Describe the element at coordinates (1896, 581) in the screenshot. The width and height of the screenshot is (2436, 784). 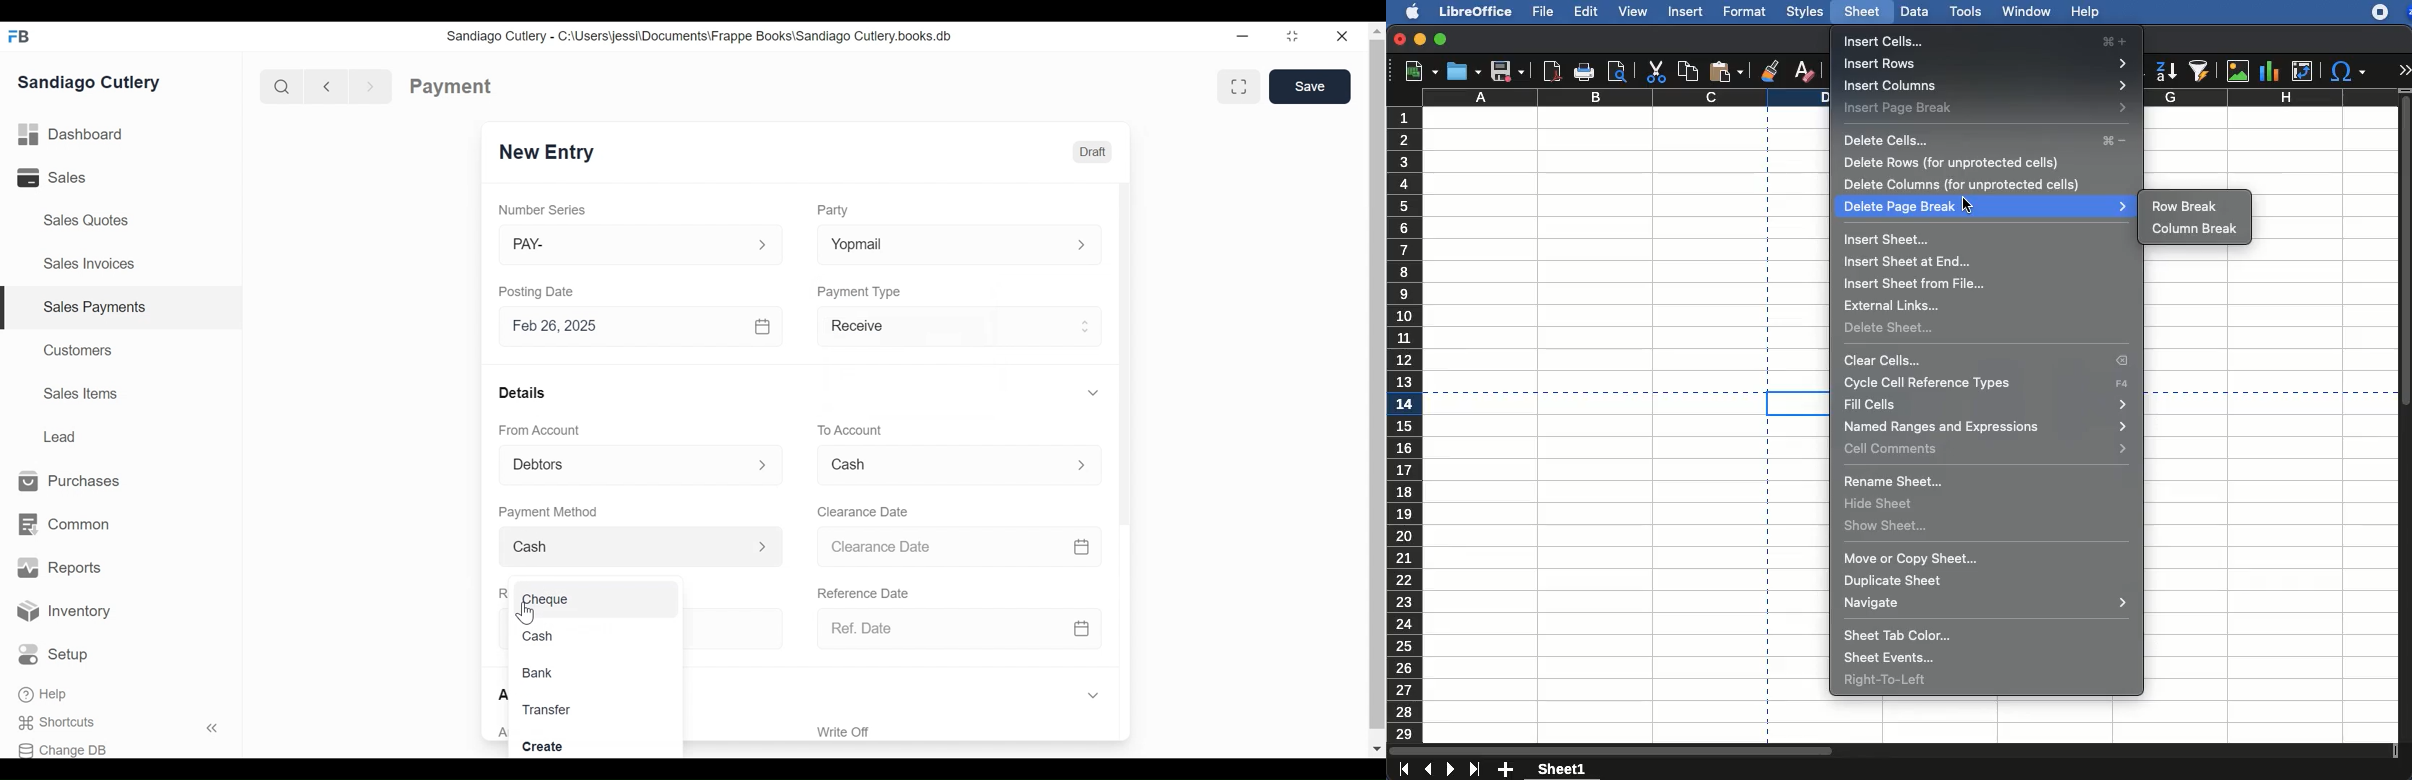
I see `duplicate sheet` at that location.